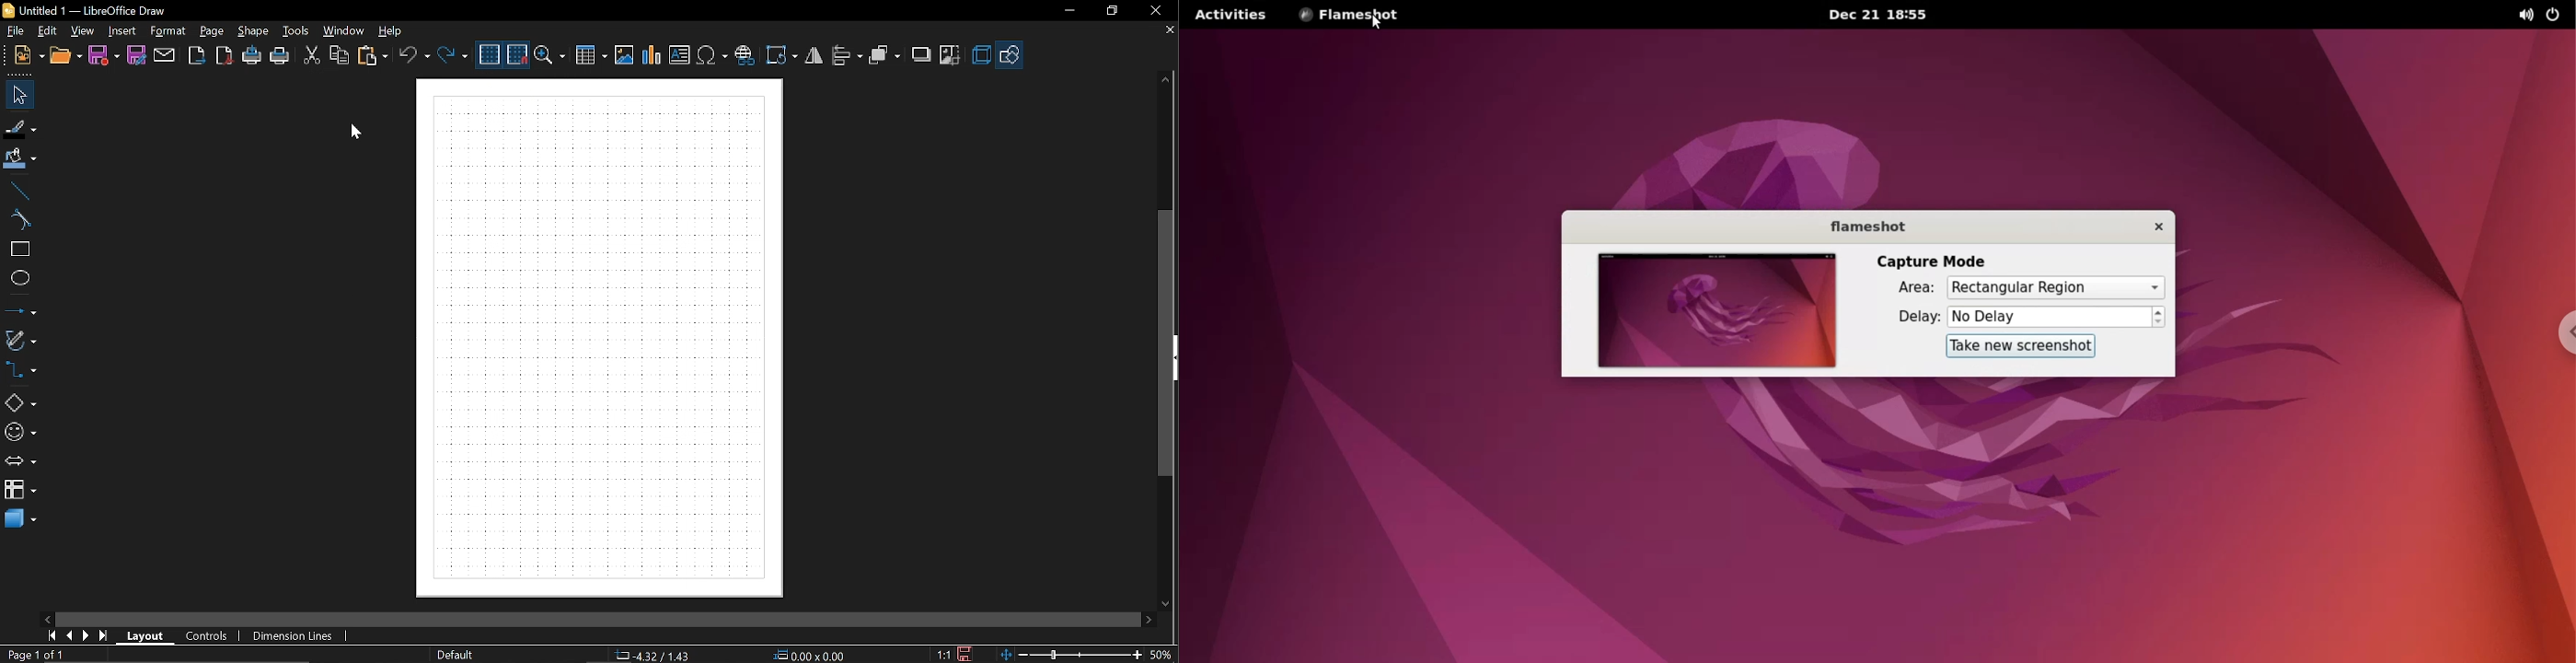 The height and width of the screenshot is (672, 2576). I want to click on New, so click(27, 57).